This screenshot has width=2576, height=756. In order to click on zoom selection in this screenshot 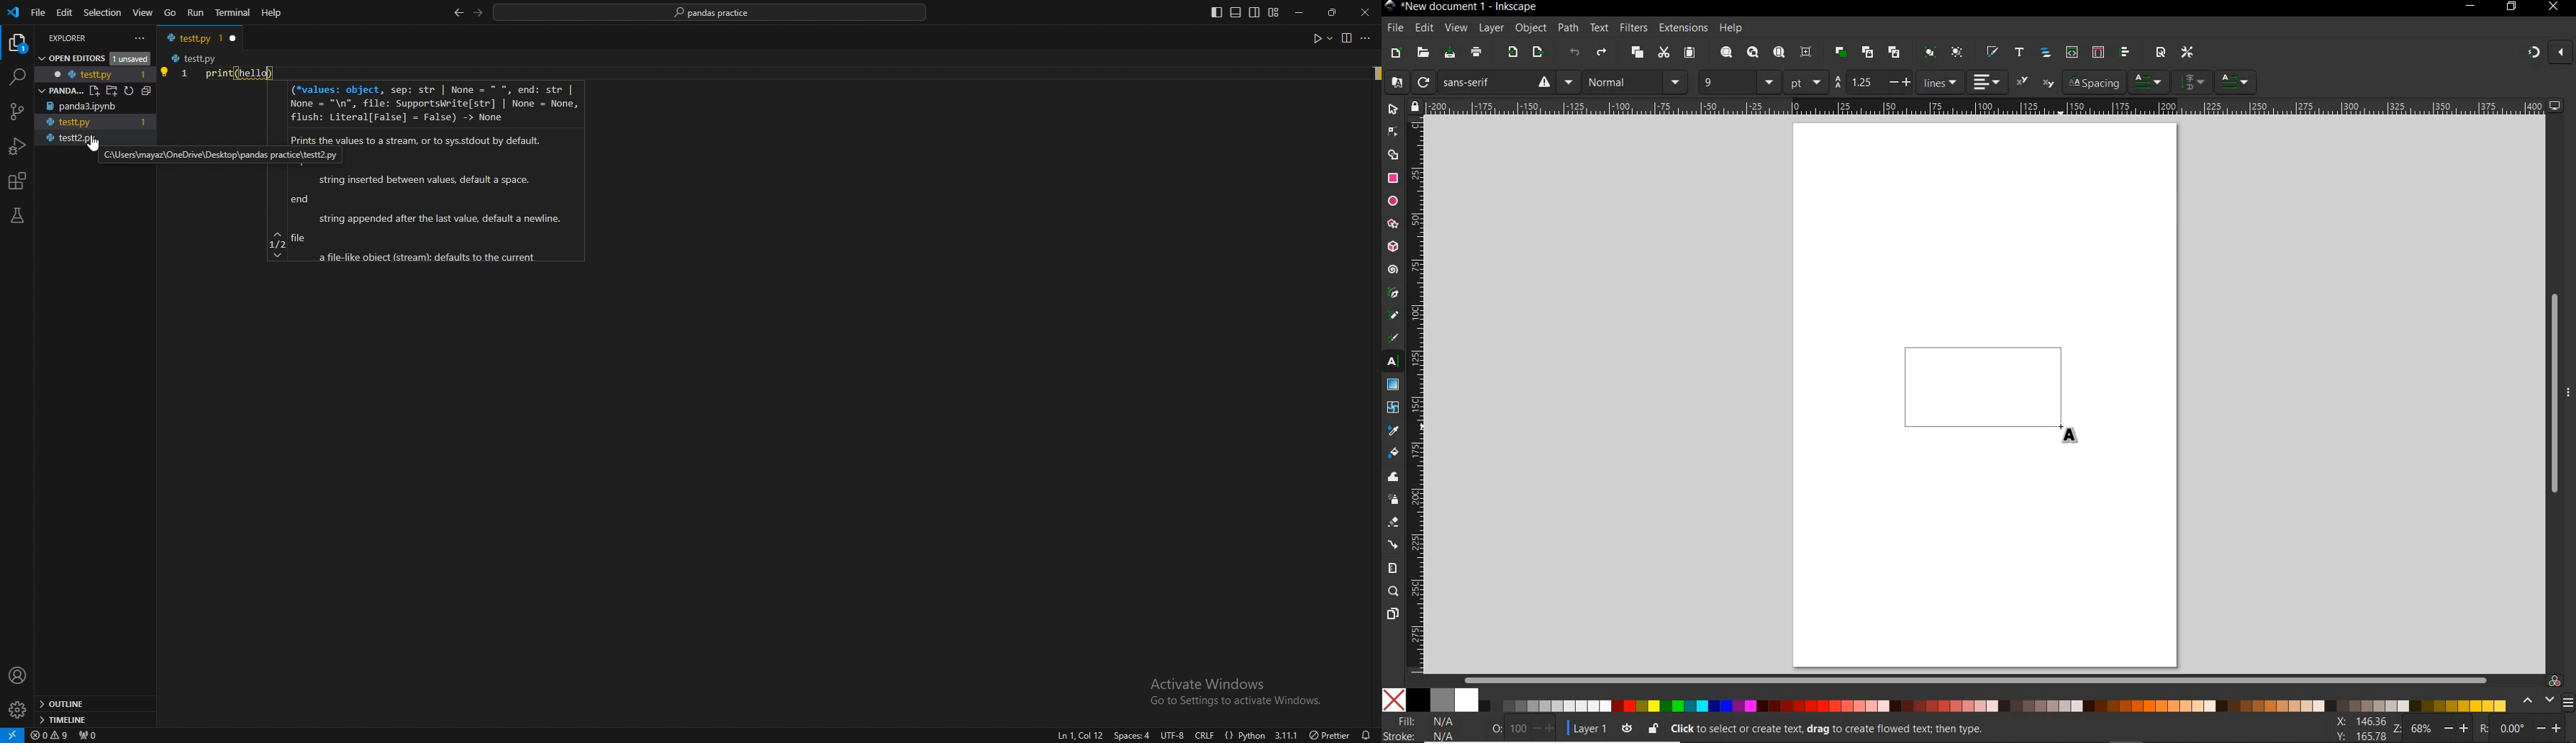, I will do `click(1727, 53)`.